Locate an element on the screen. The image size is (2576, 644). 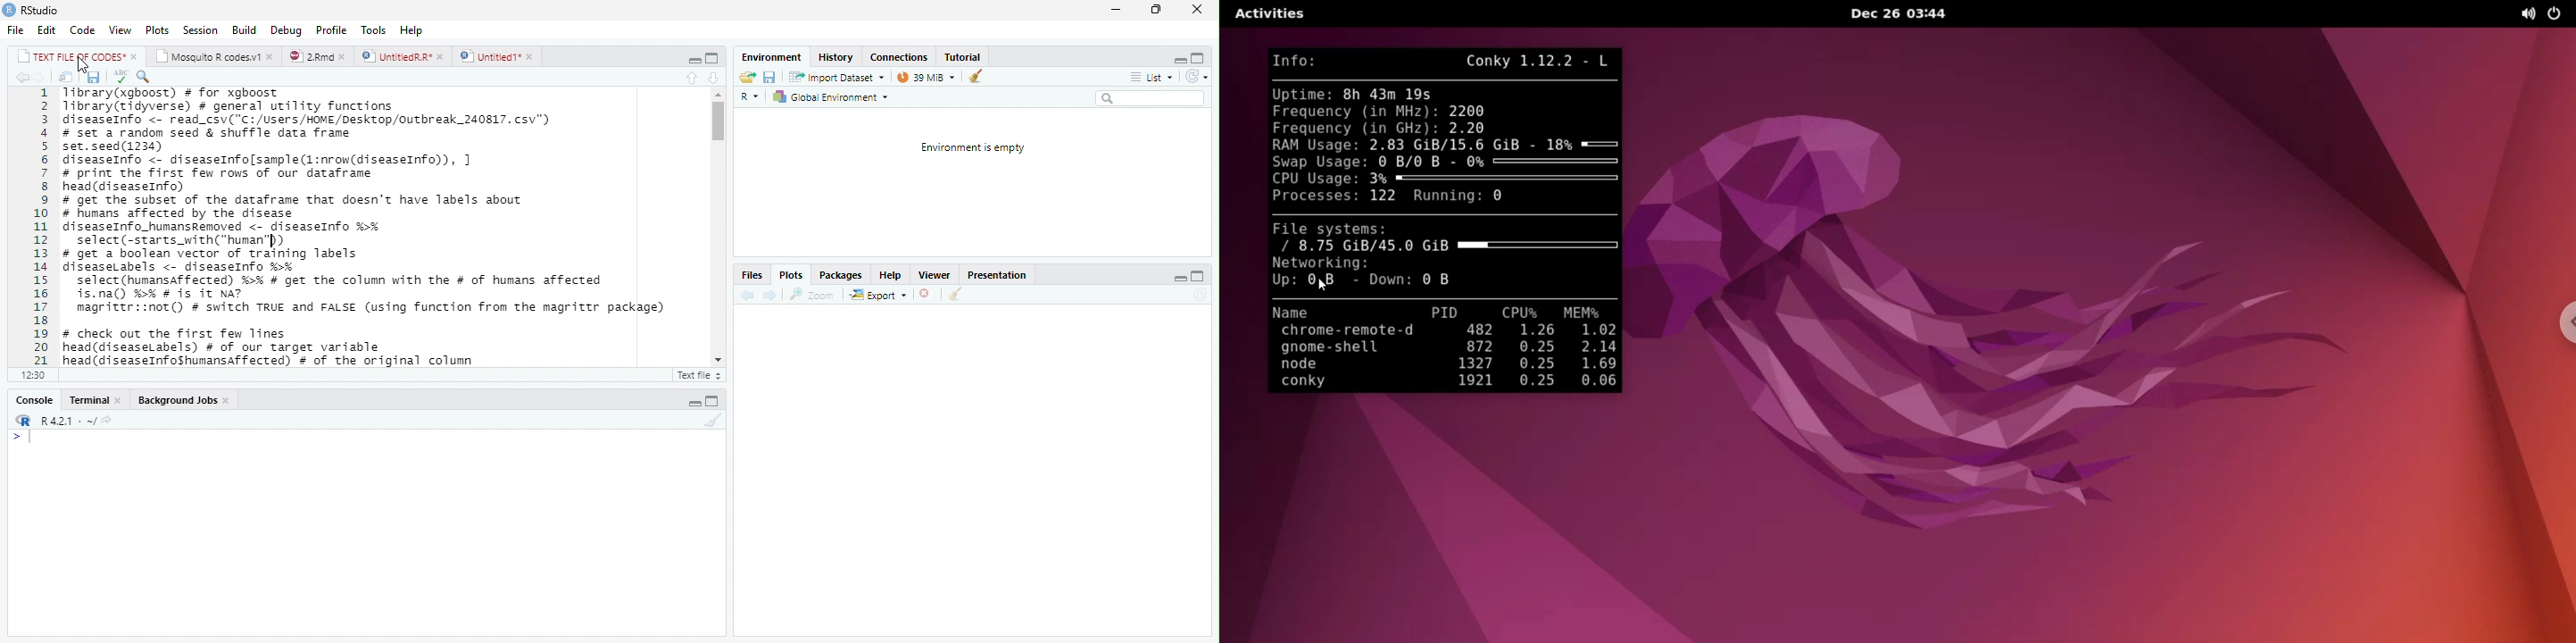
Up is located at coordinates (689, 76).